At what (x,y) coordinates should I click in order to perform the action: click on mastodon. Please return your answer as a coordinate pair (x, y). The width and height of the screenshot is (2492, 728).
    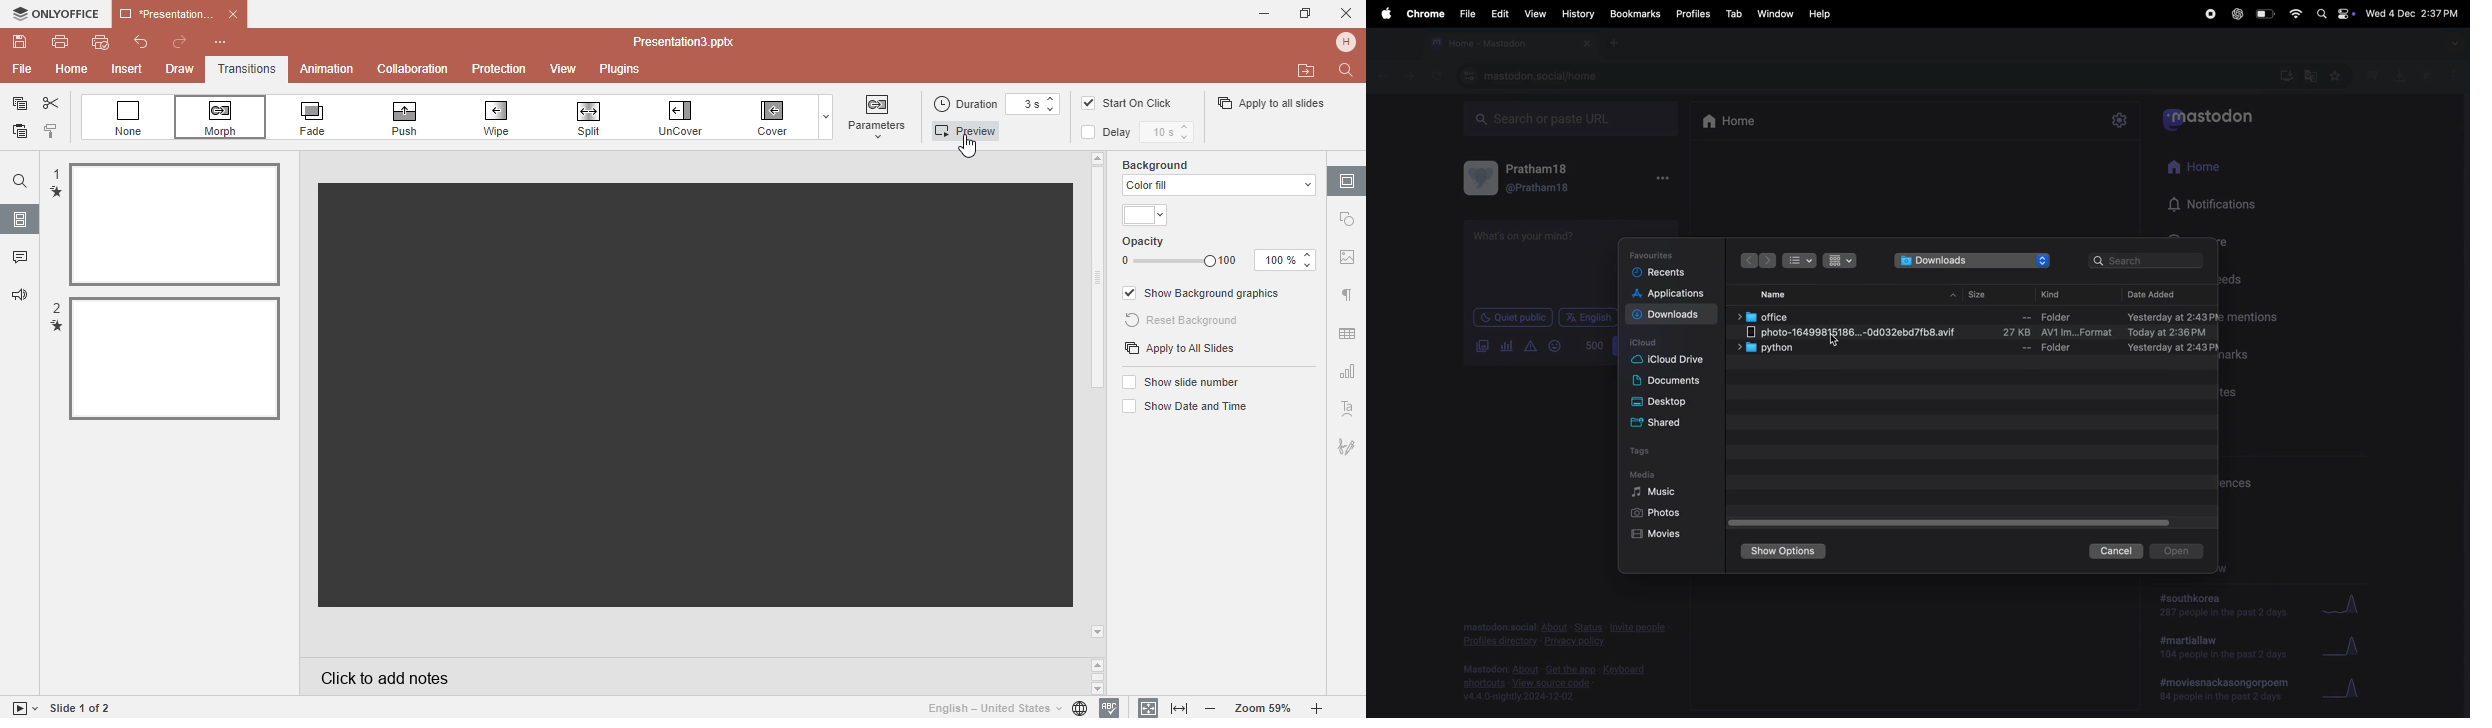
    Looking at the image, I should click on (2208, 116).